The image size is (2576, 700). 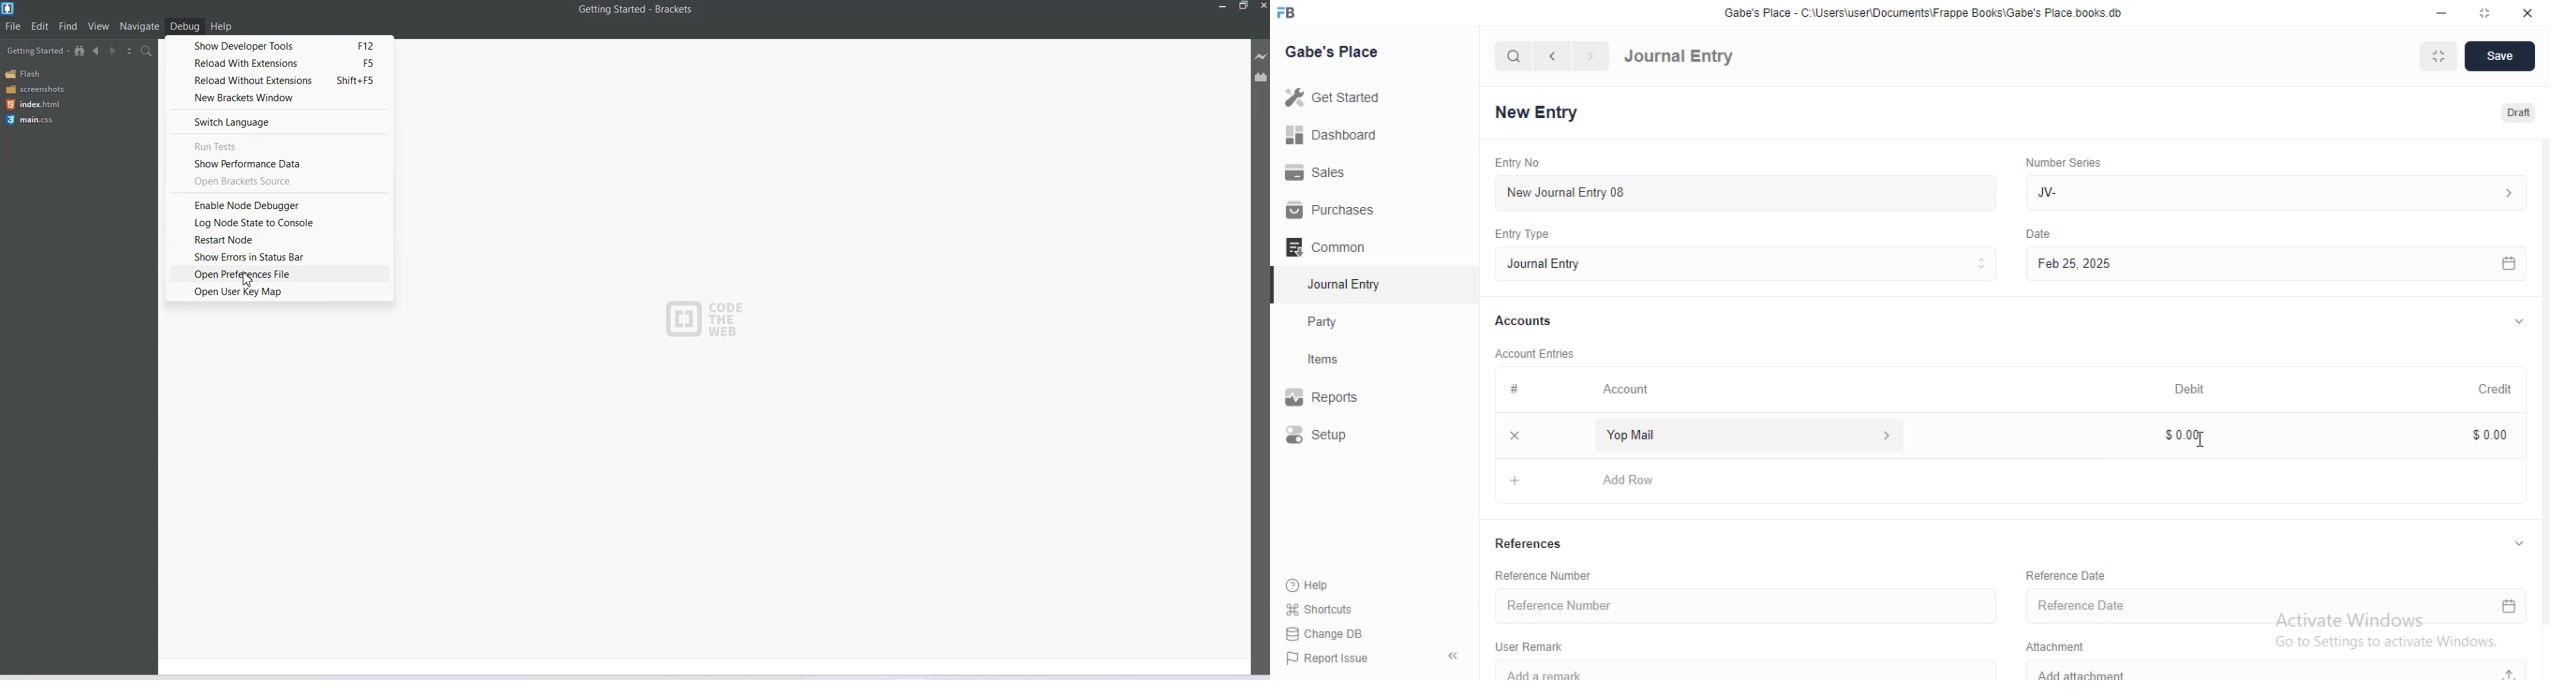 I want to click on Save, so click(x=2501, y=57).